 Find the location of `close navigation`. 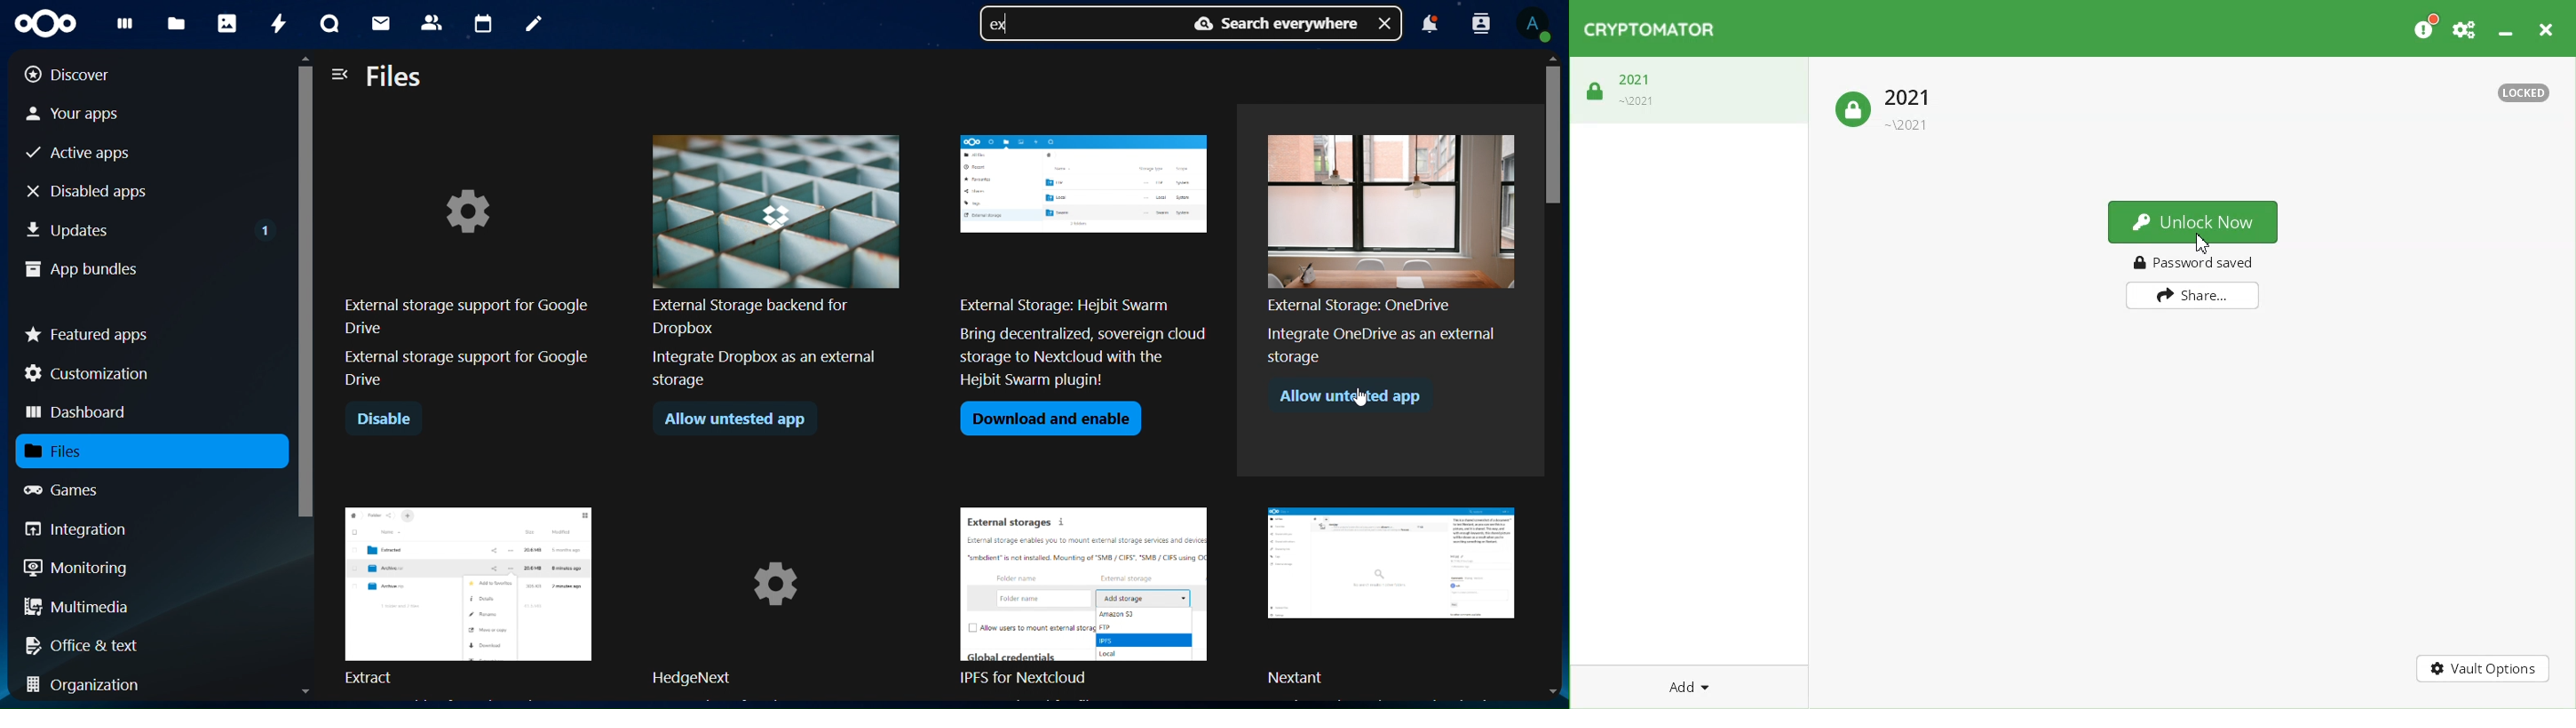

close navigation is located at coordinates (340, 73).